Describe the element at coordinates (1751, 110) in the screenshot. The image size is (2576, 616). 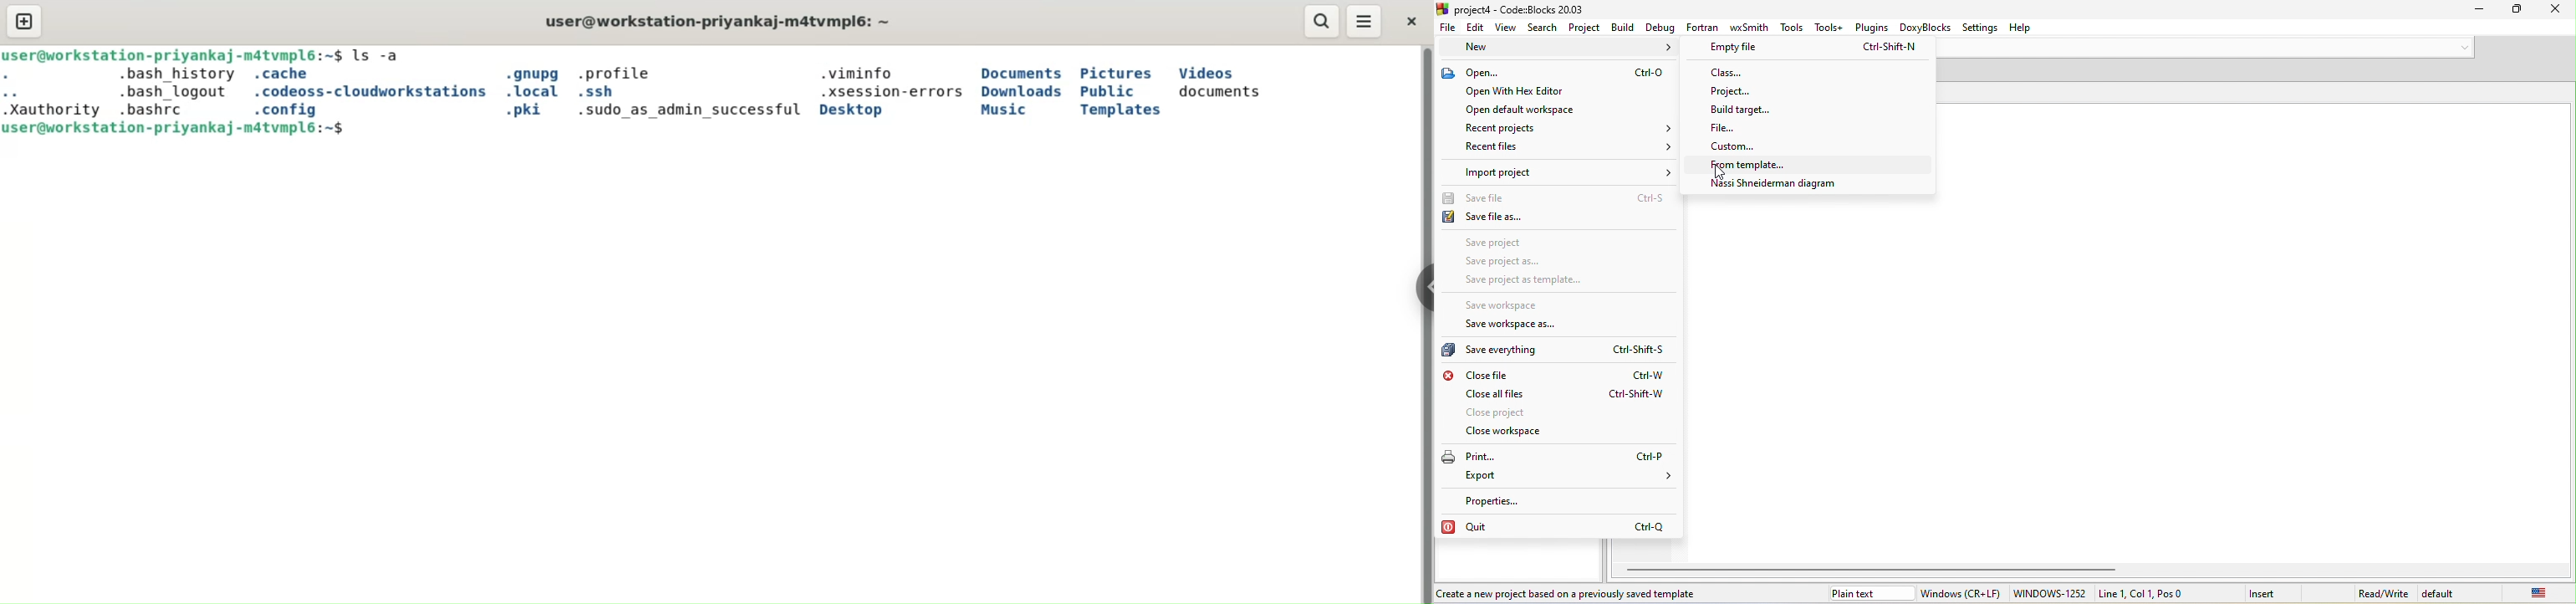
I see `build targrt` at that location.